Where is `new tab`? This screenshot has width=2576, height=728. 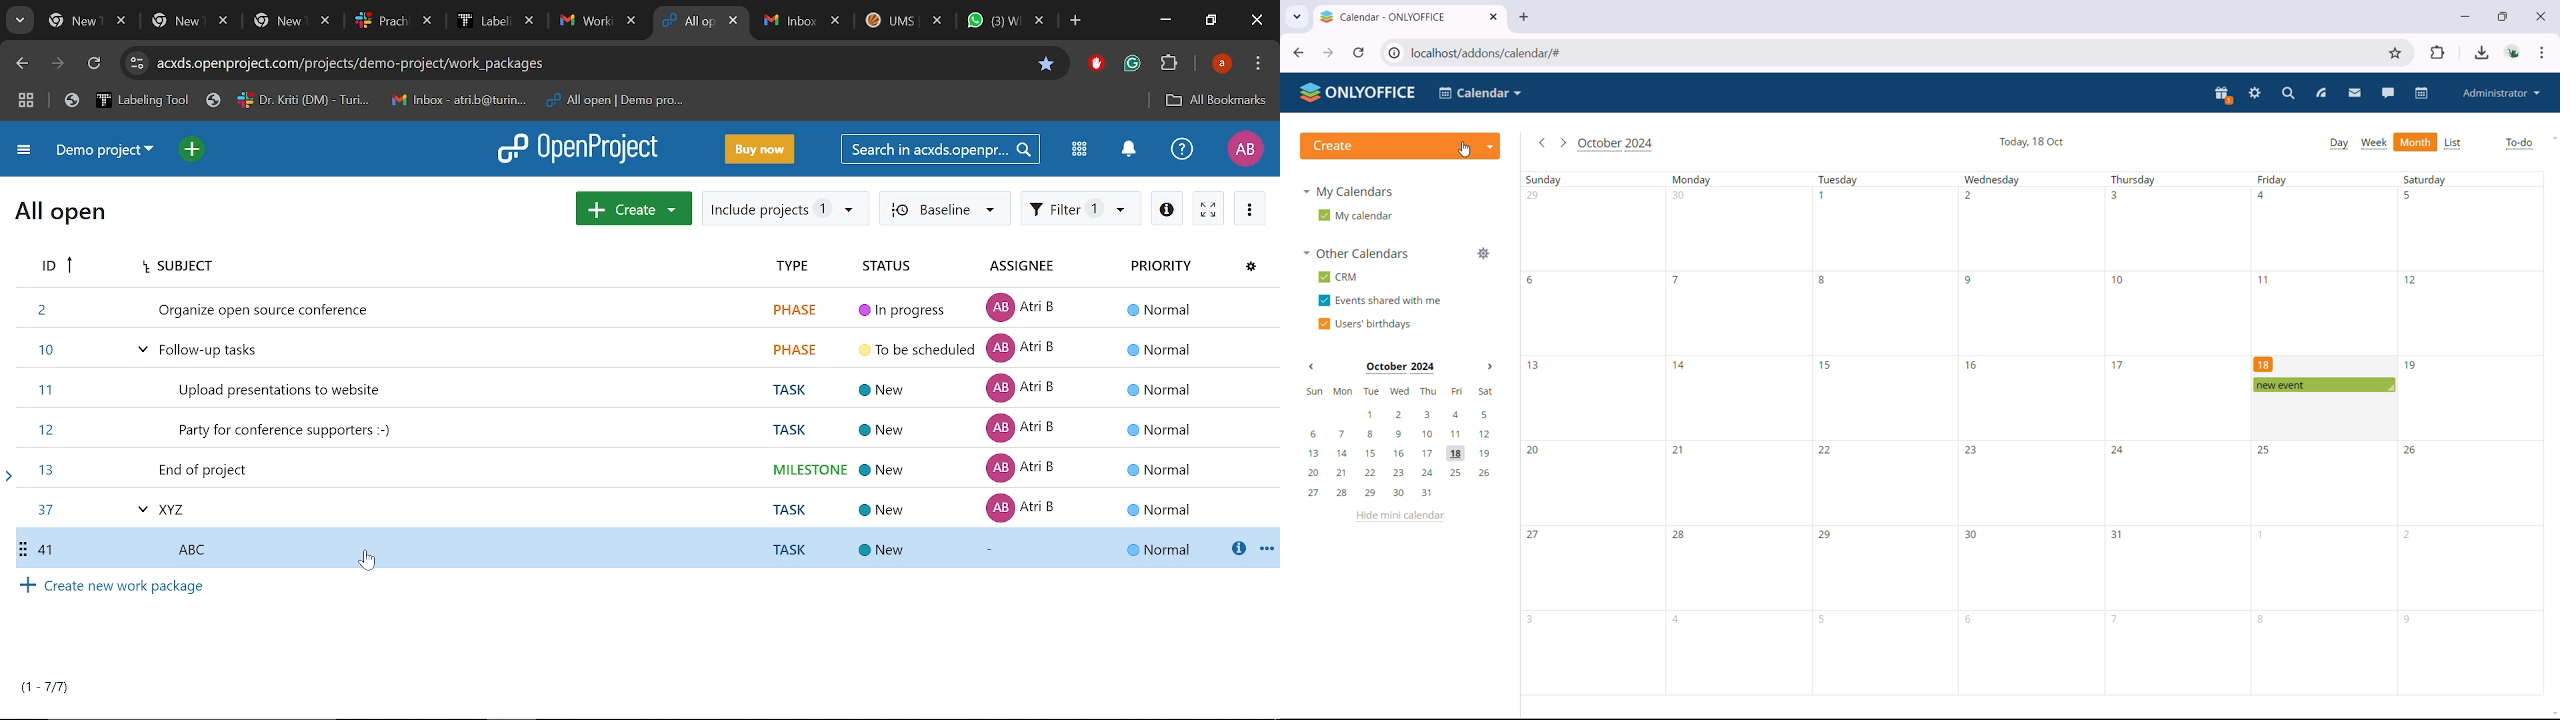 new tab is located at coordinates (1523, 17).